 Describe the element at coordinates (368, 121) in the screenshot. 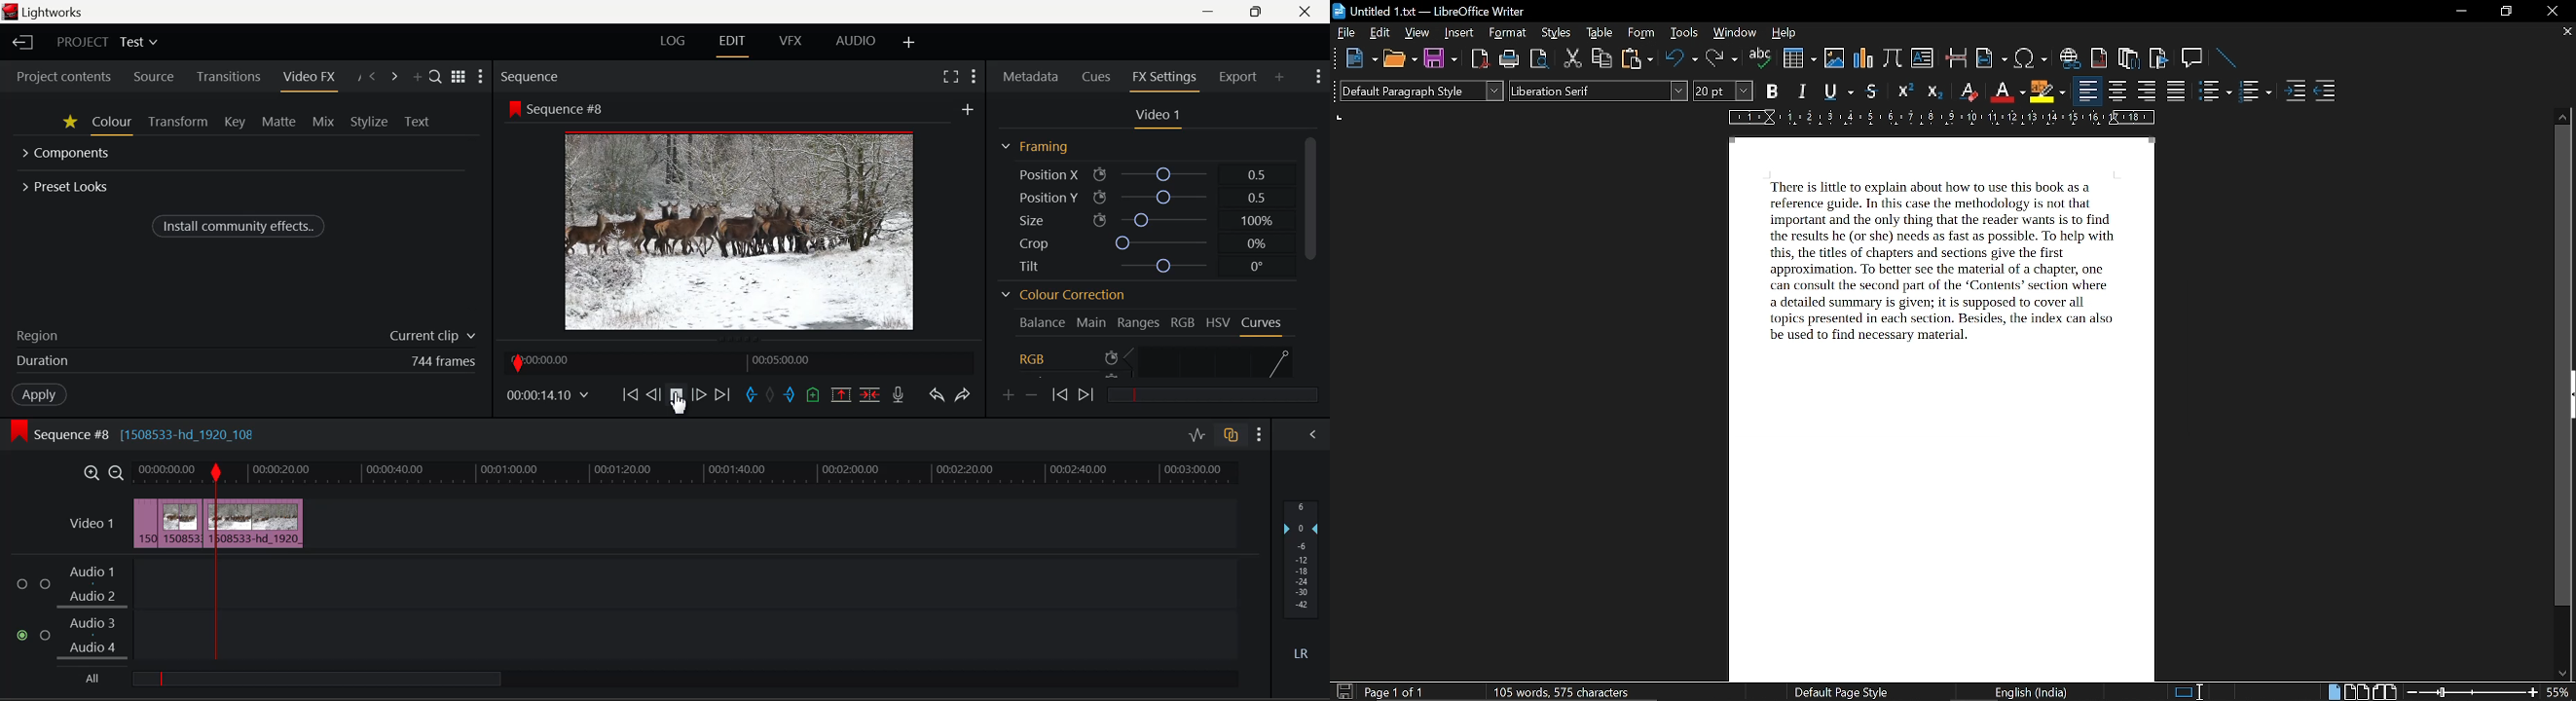

I see `Stylize` at that location.